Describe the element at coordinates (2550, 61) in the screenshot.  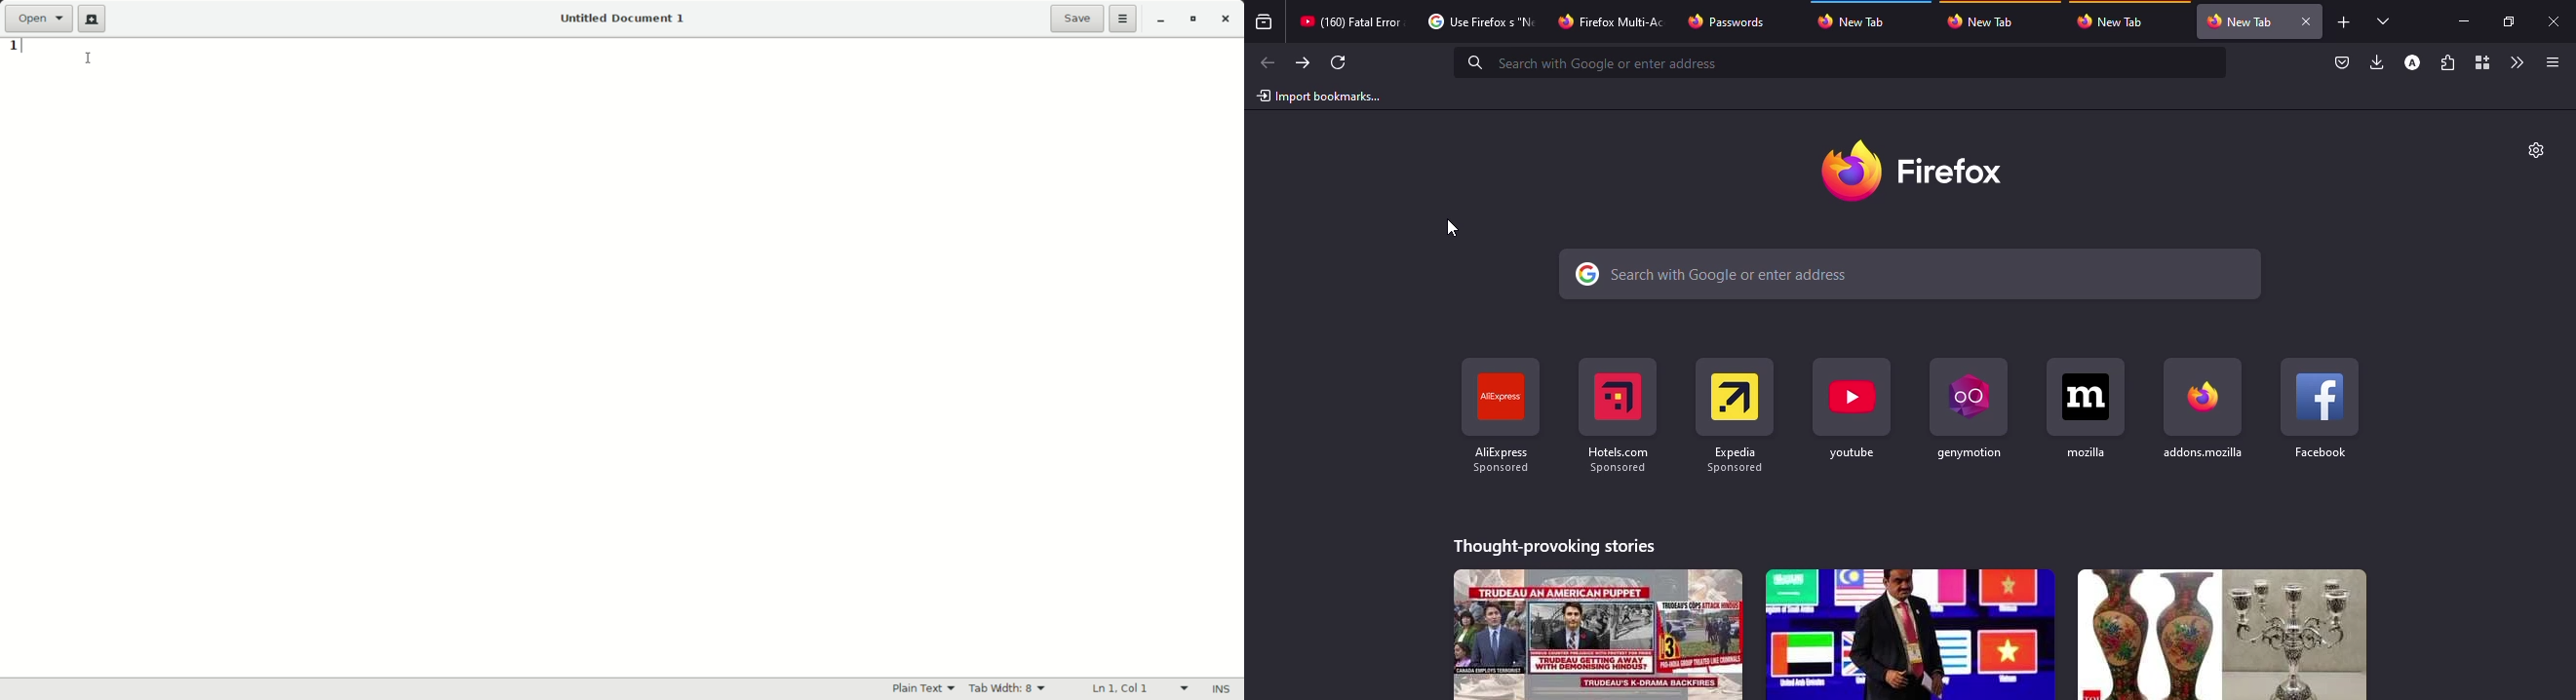
I see `open menu` at that location.